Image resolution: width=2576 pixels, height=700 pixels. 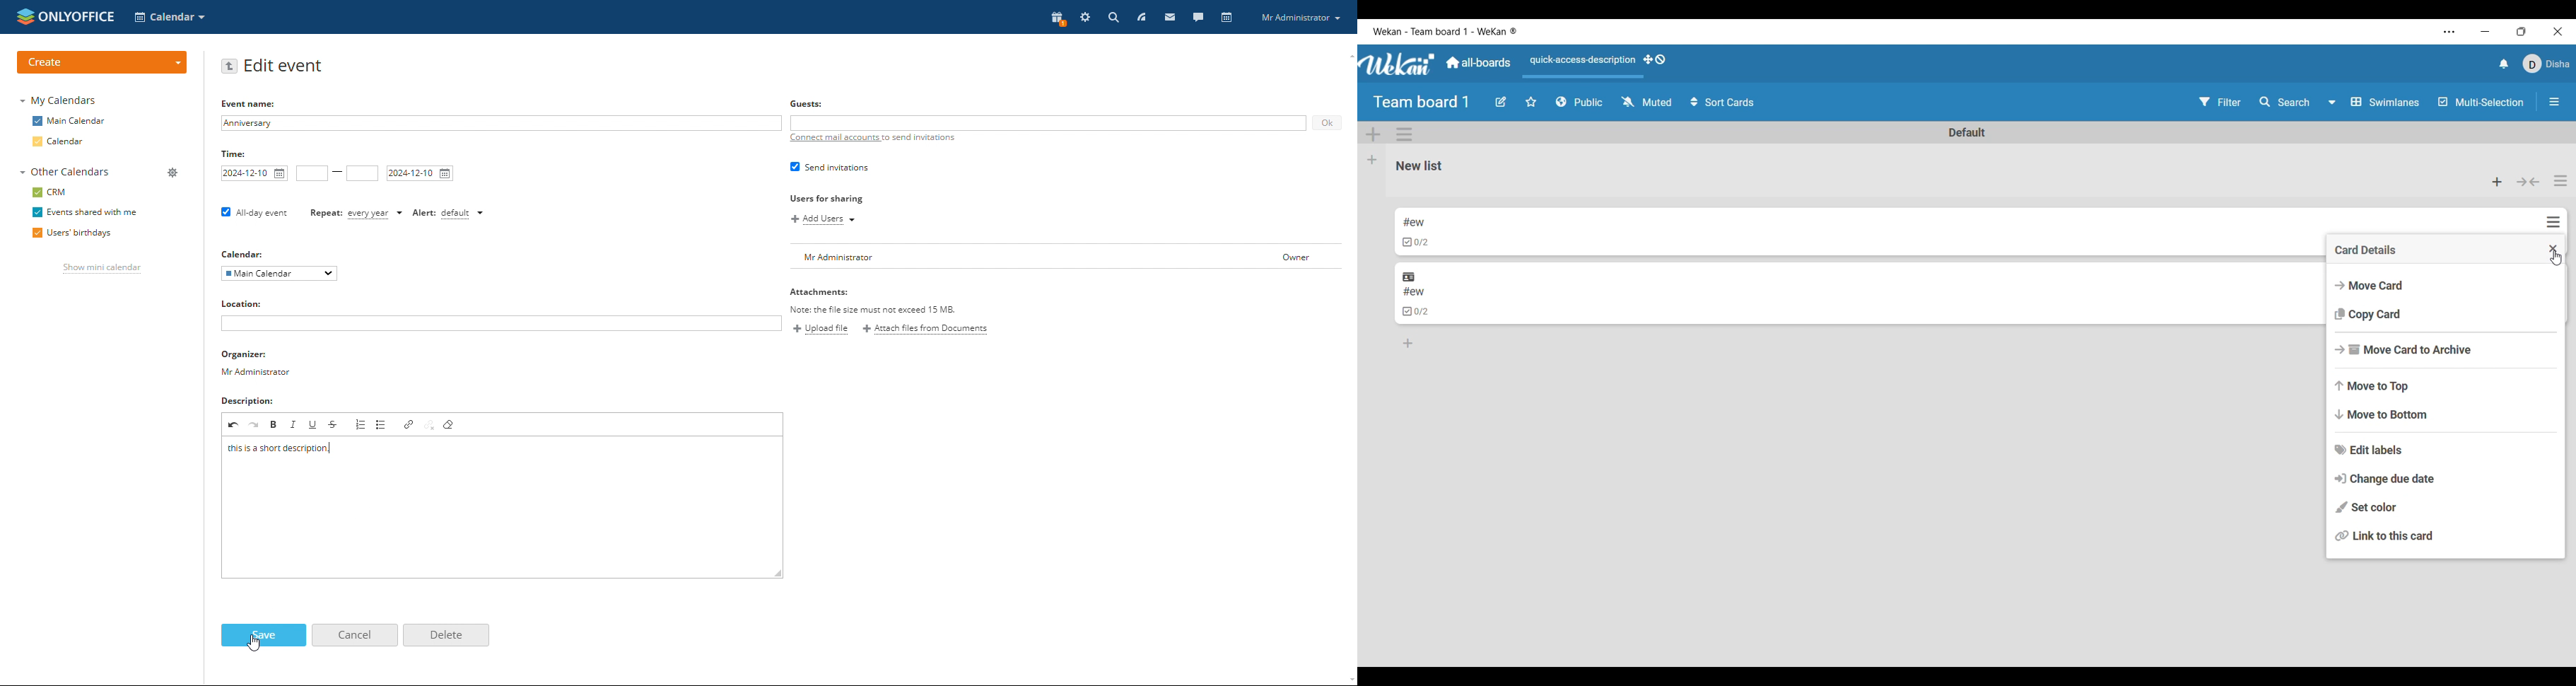 I want to click on profile, so click(x=1300, y=17).